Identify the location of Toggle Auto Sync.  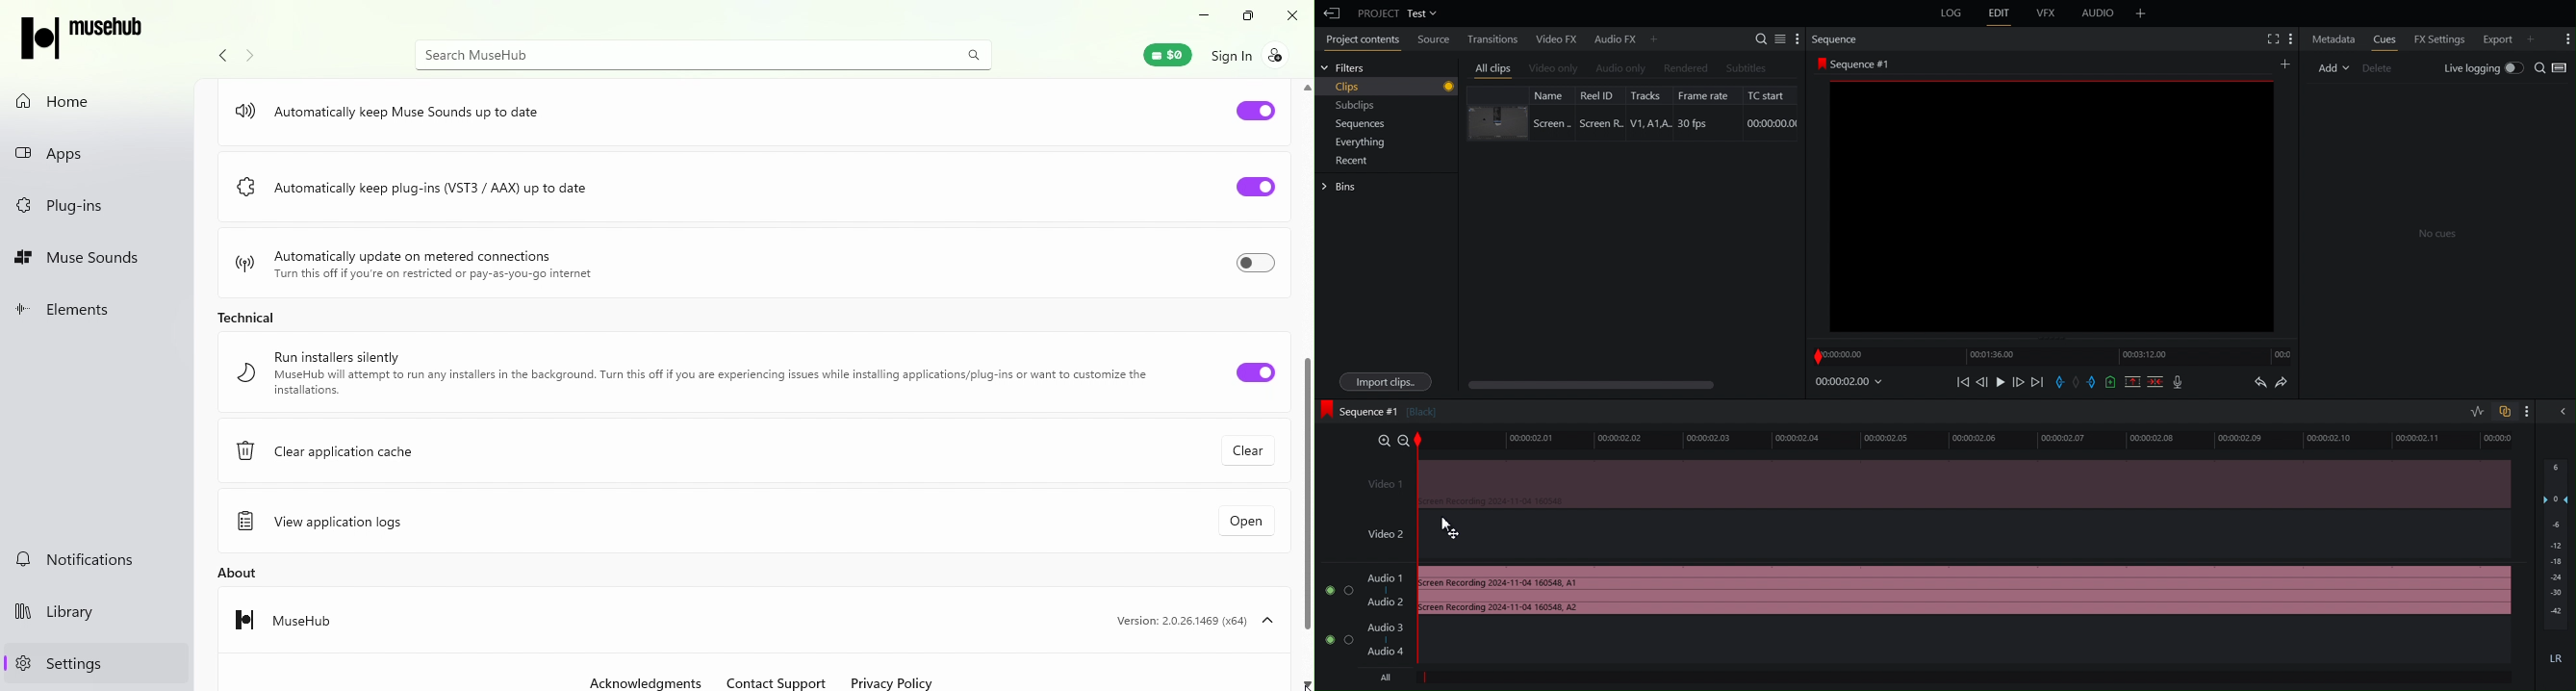
(2505, 409).